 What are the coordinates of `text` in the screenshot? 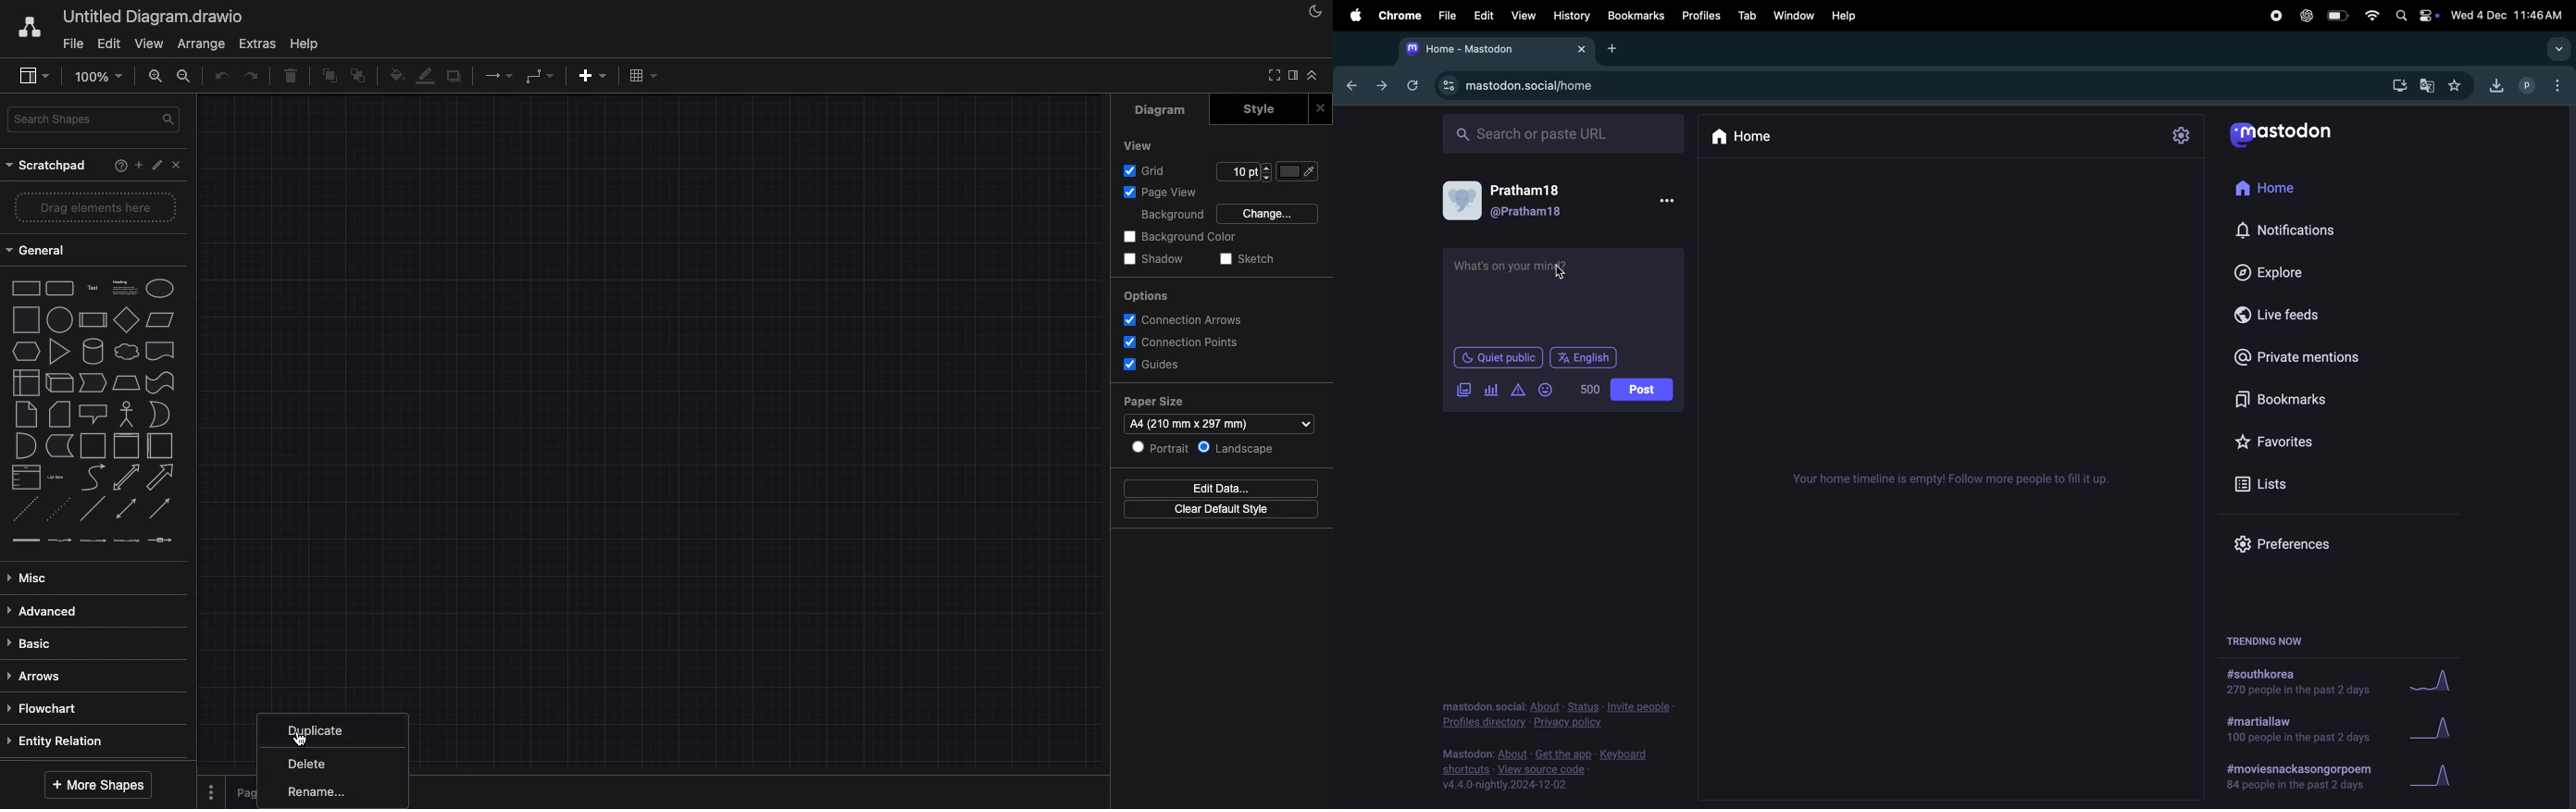 It's located at (95, 287).